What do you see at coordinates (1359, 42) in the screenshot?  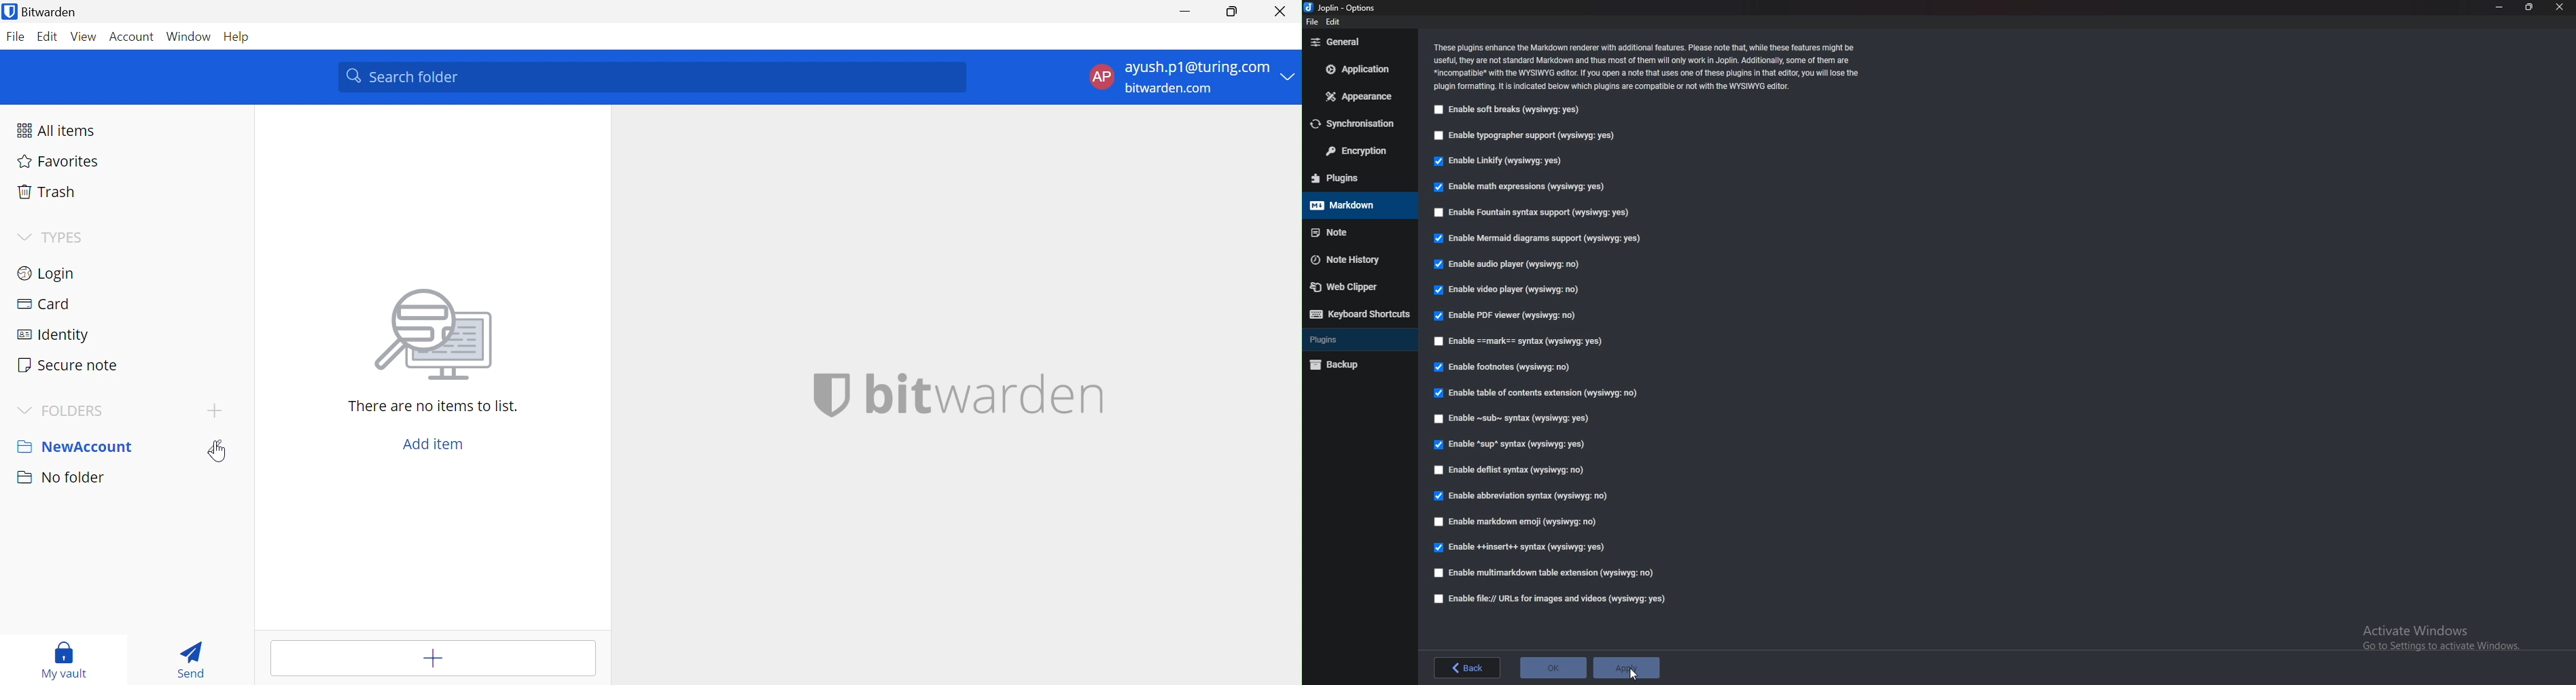 I see `General` at bounding box center [1359, 42].